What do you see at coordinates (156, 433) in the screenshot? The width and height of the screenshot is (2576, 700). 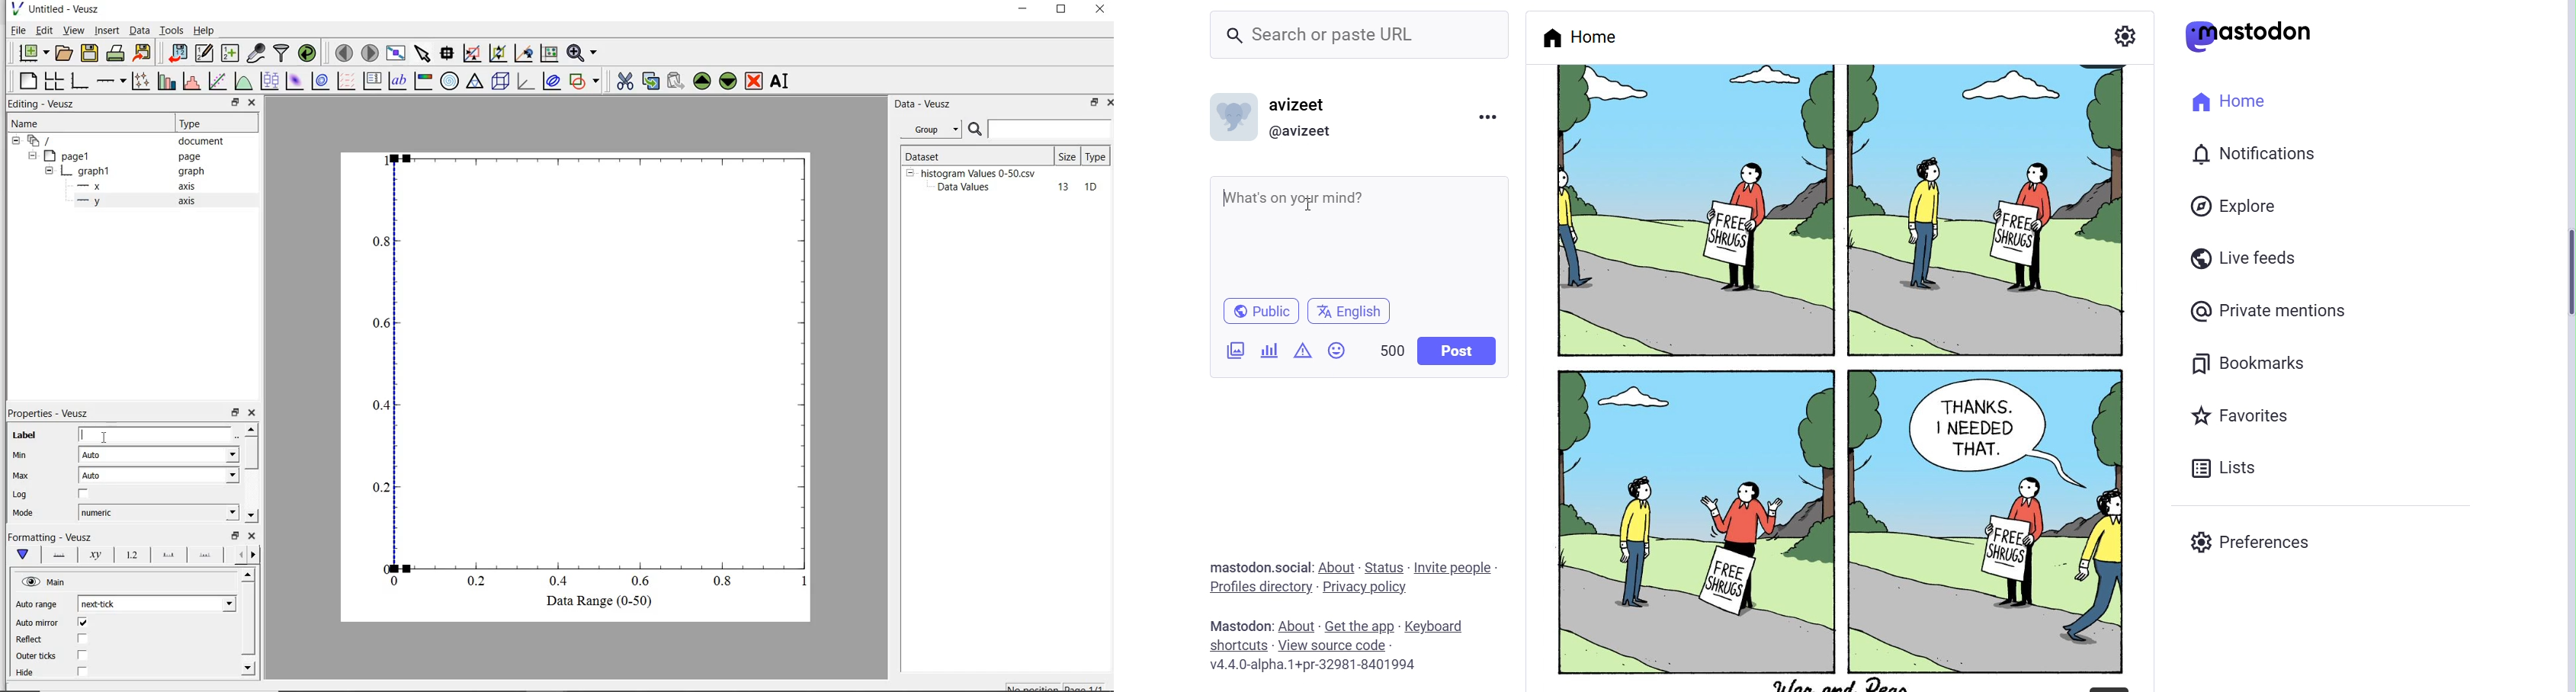 I see ` input label` at bounding box center [156, 433].